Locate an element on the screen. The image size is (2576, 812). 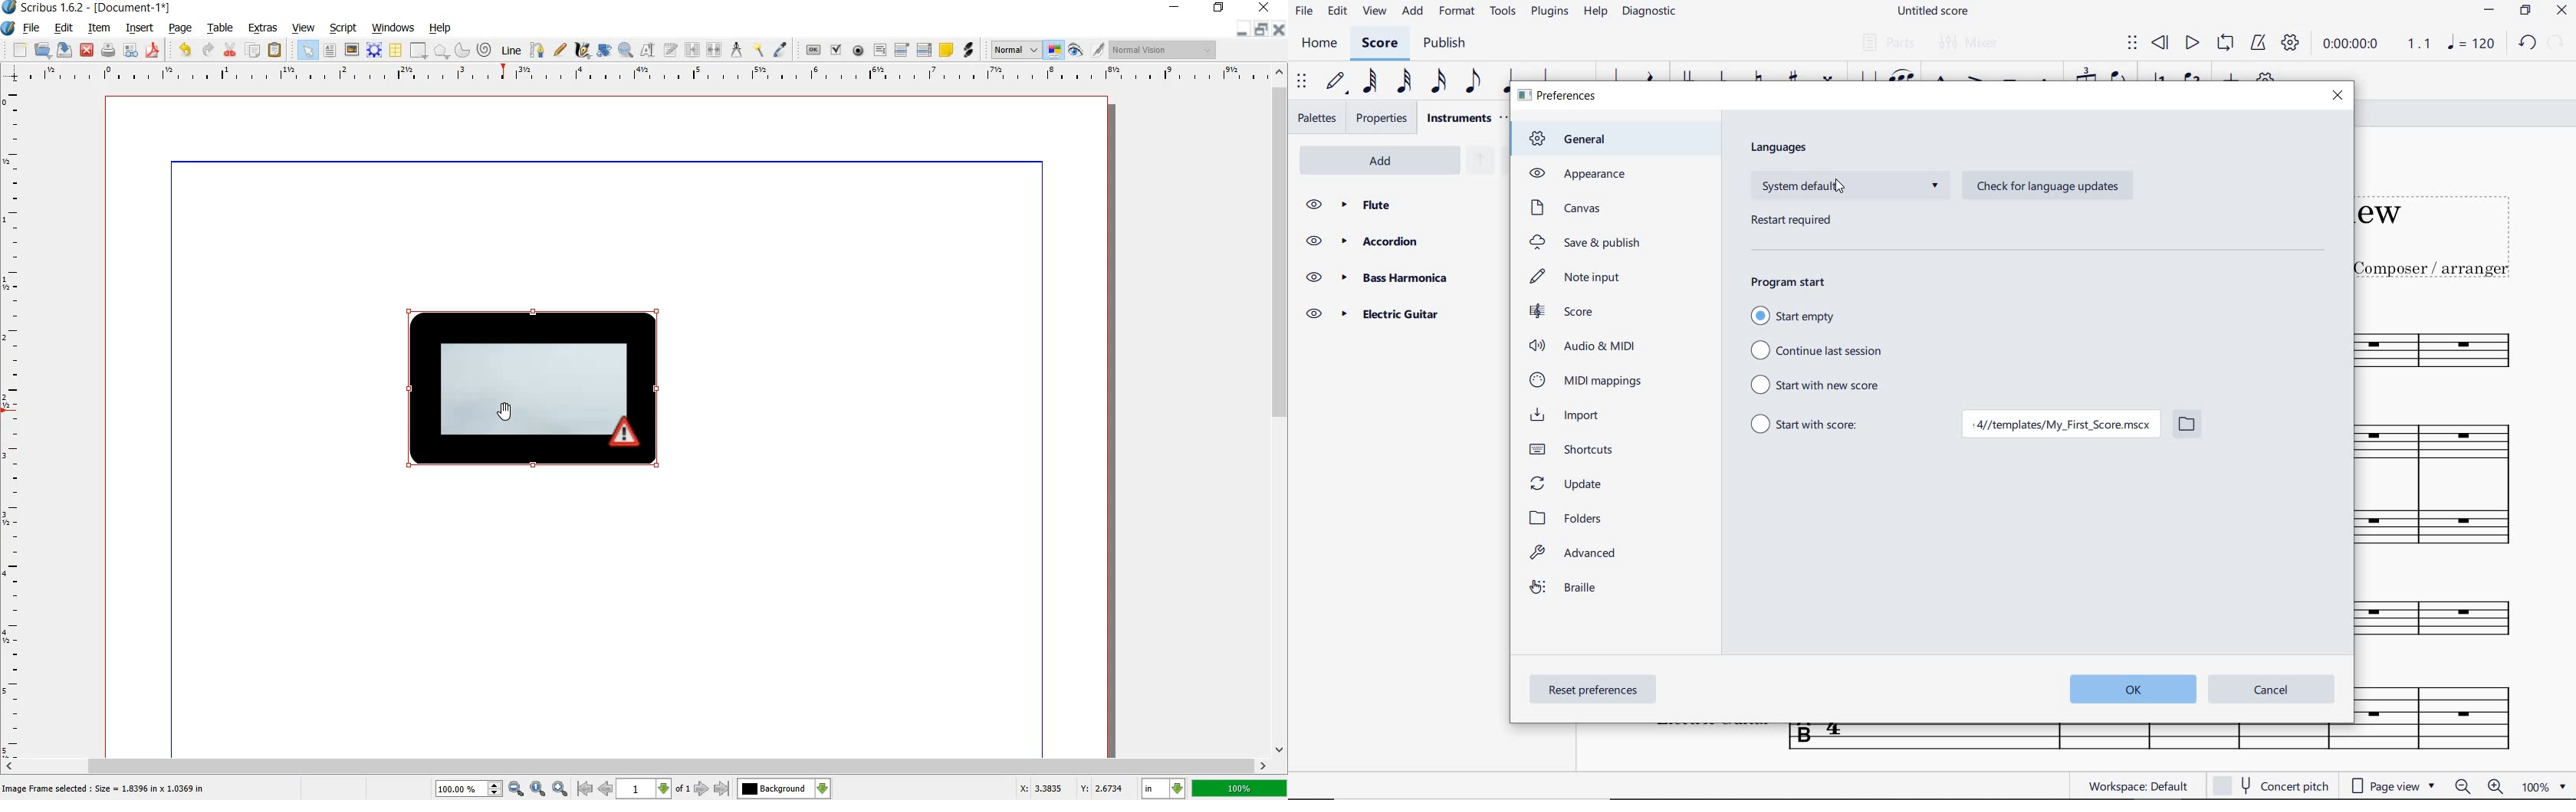
Instrument: Electric guitar is located at coordinates (2066, 739).